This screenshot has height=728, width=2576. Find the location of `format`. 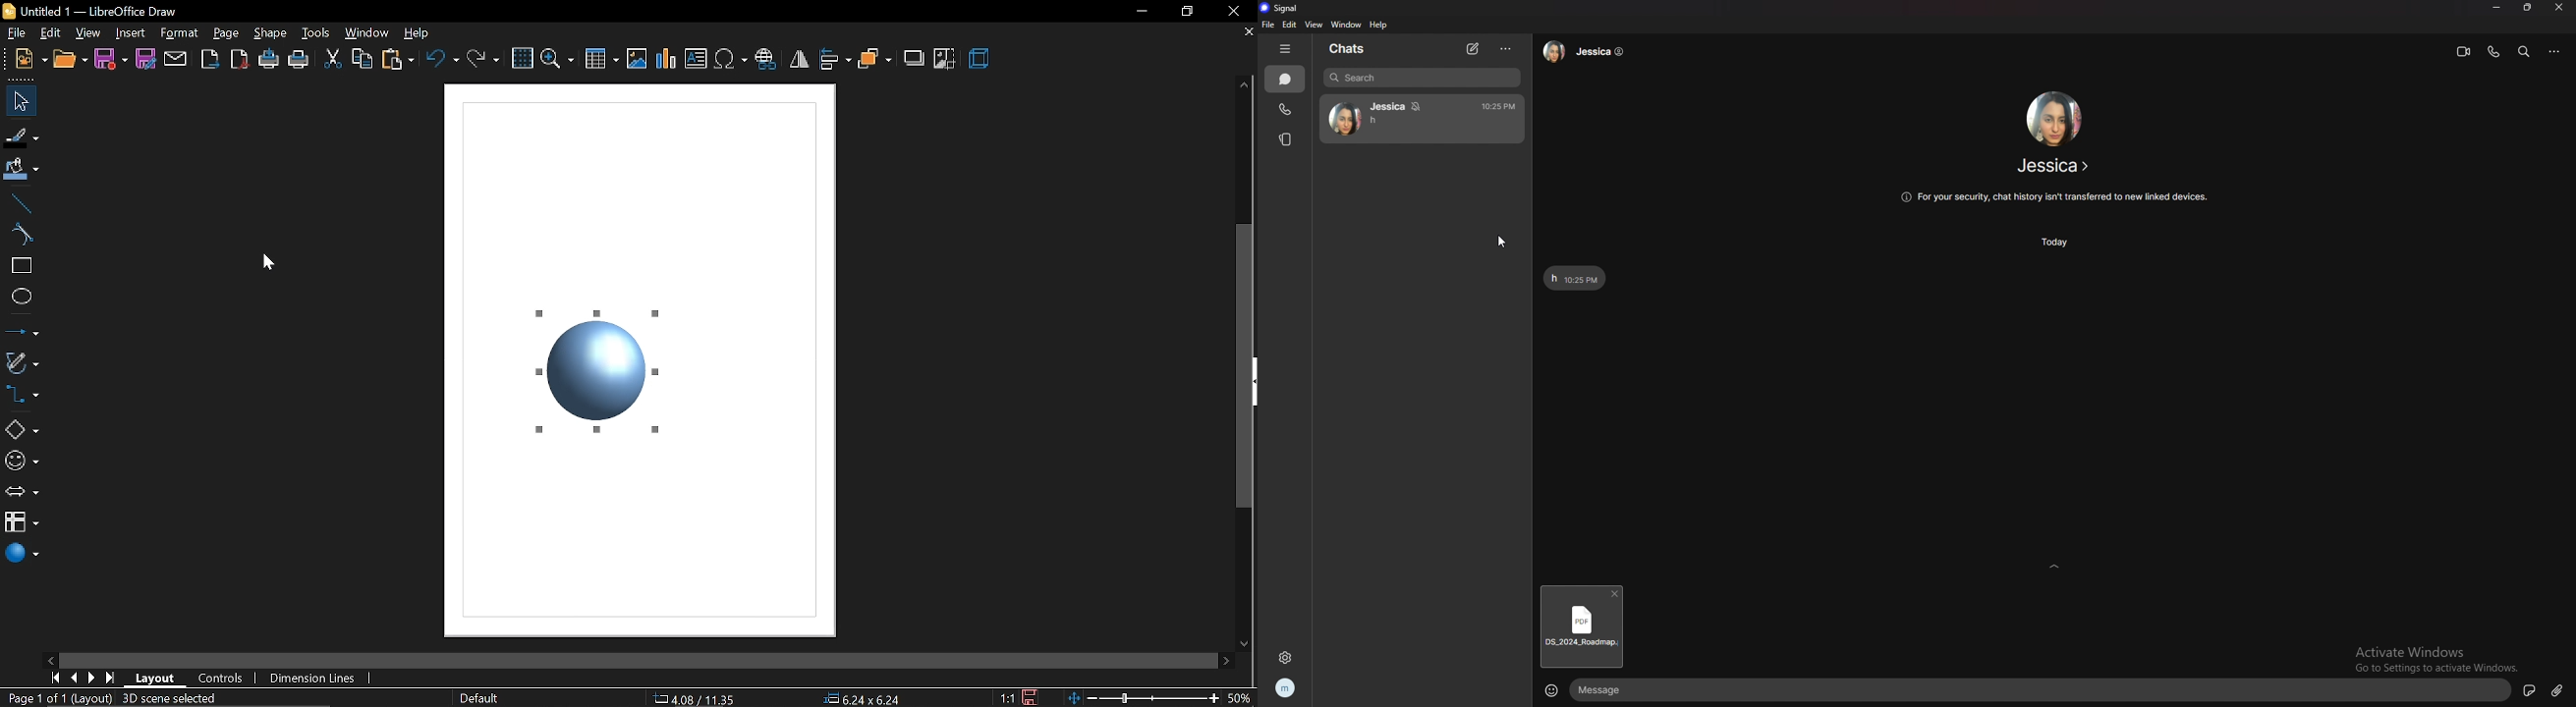

format is located at coordinates (180, 32).